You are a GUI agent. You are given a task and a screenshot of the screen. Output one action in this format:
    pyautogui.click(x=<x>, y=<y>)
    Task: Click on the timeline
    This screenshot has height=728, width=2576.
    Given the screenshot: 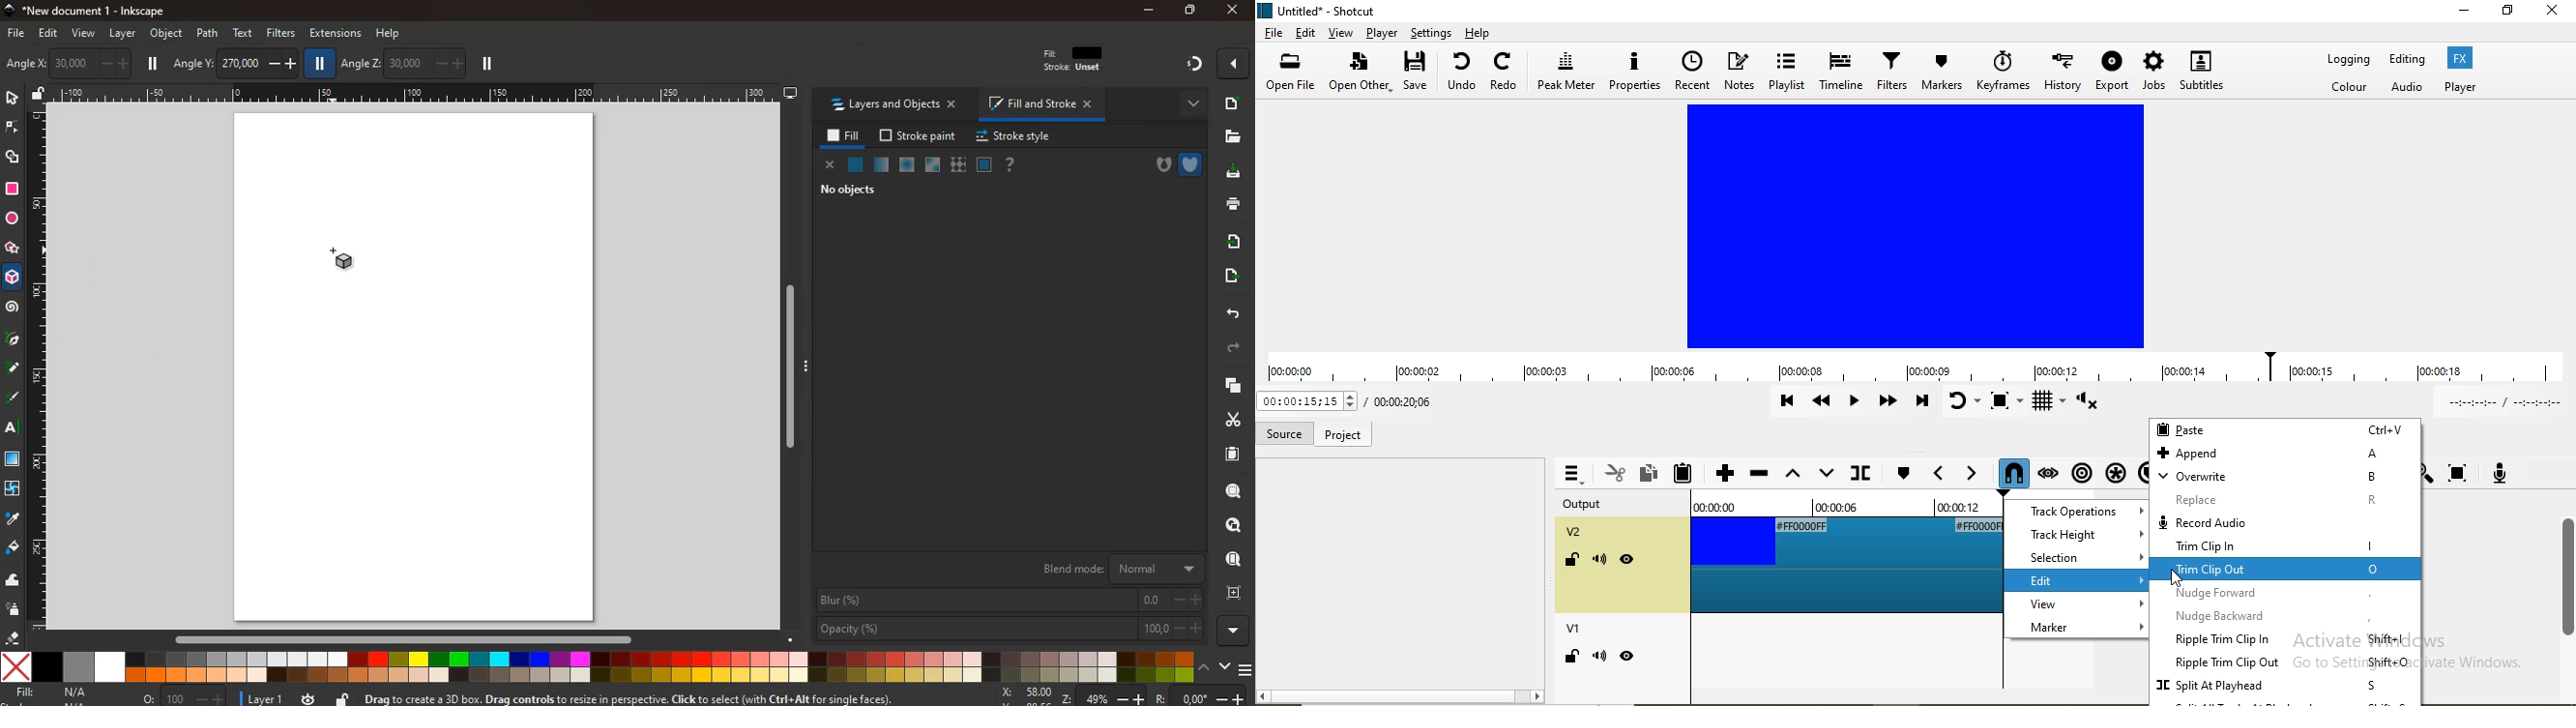 What is the action you would take?
    pyautogui.click(x=1840, y=70)
    